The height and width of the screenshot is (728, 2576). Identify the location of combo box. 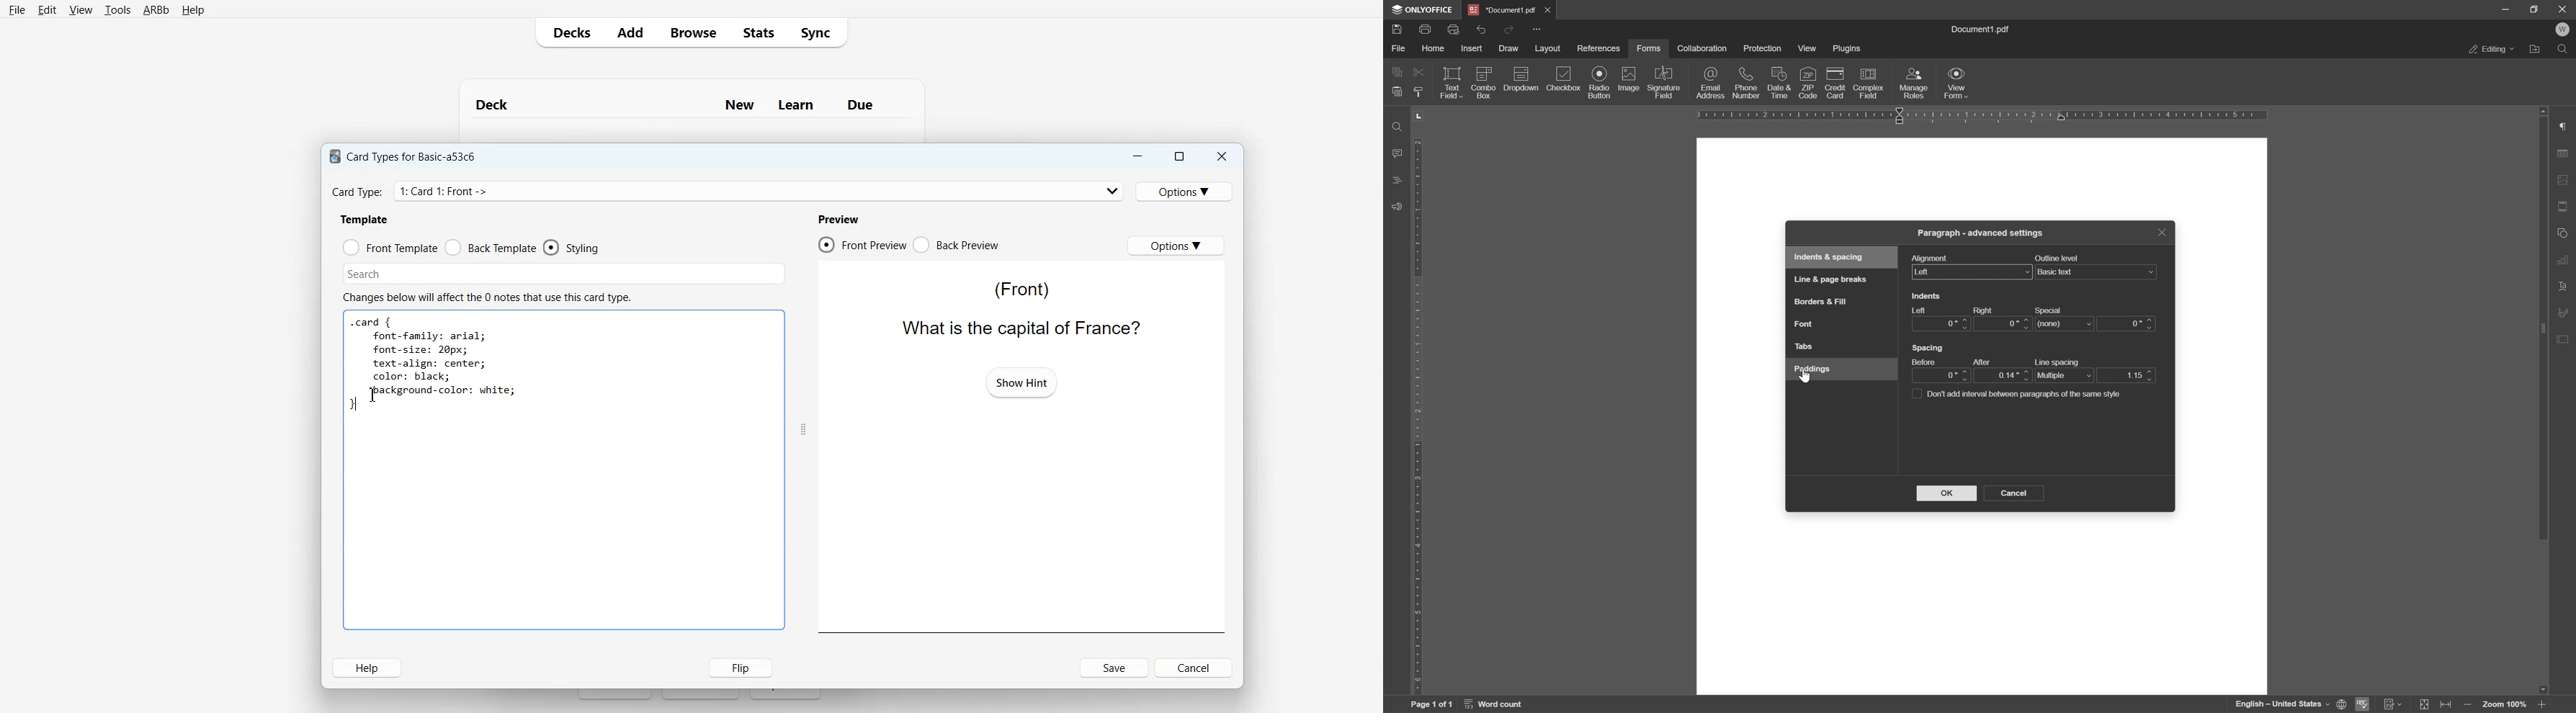
(1485, 81).